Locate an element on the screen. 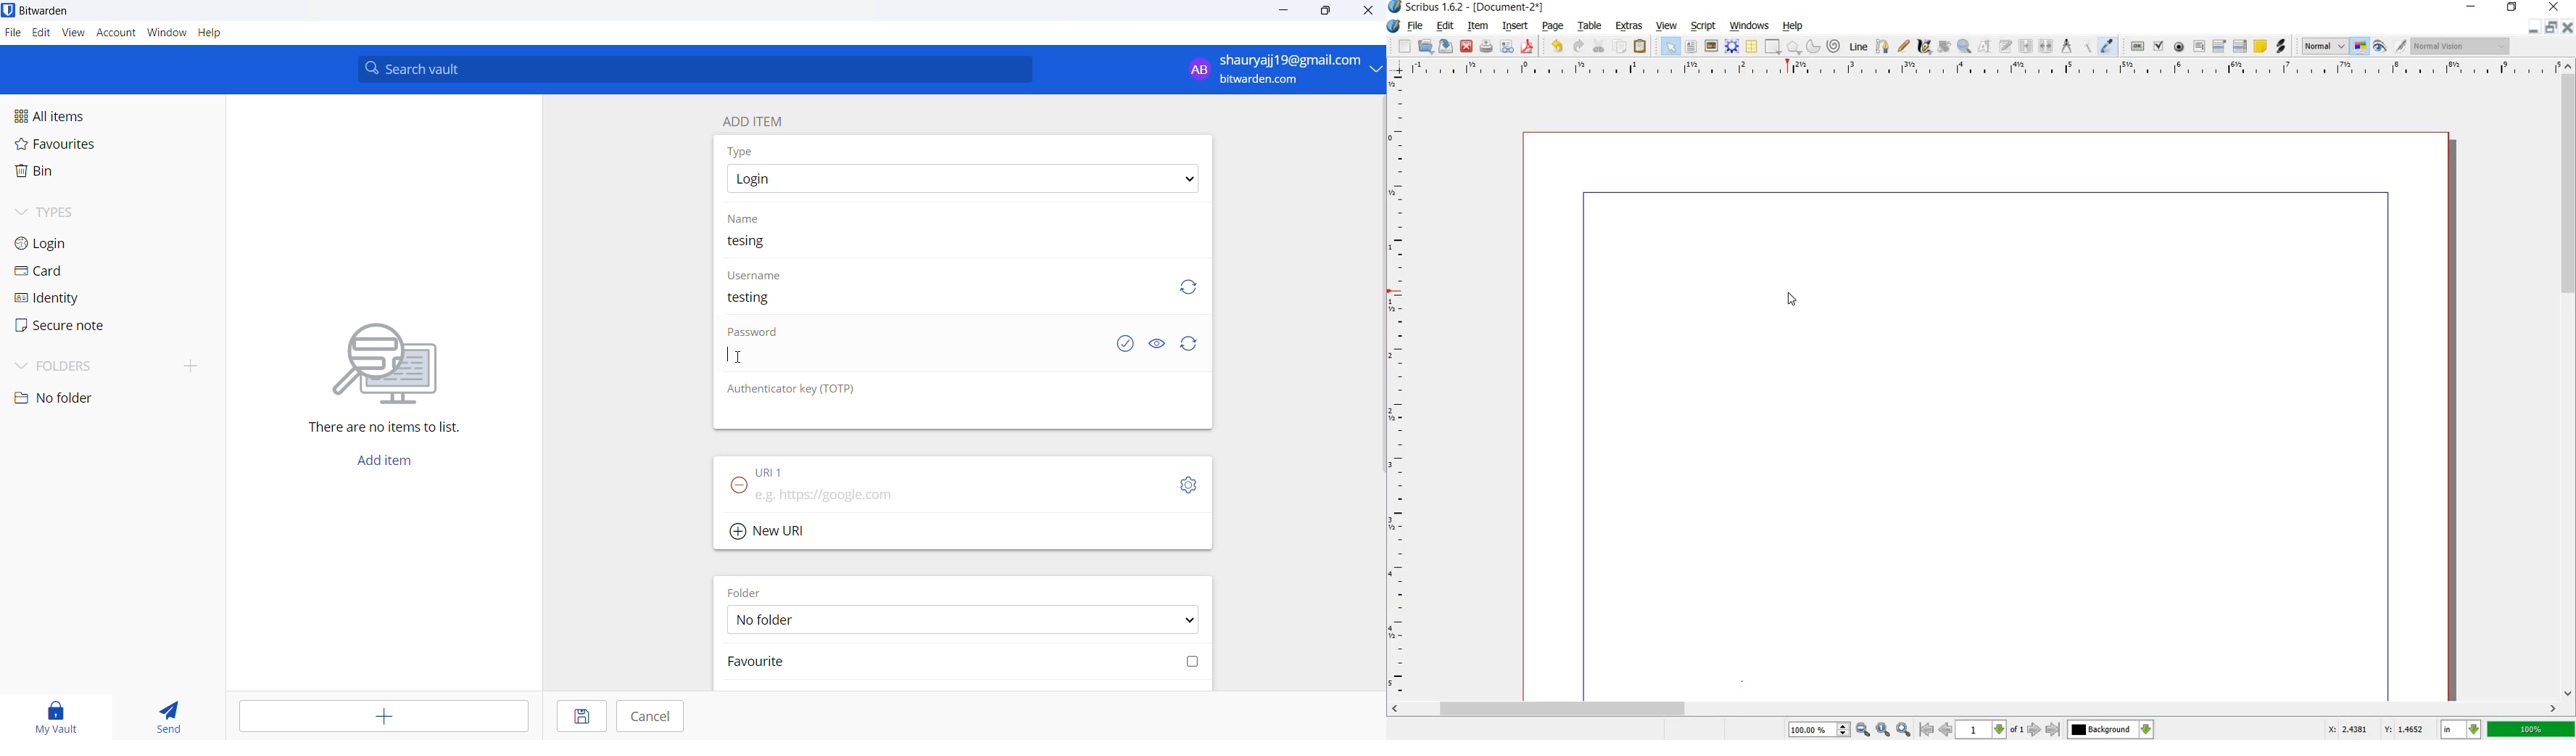 The width and height of the screenshot is (2576, 756). Authenticator key(TOTP) is located at coordinates (792, 390).